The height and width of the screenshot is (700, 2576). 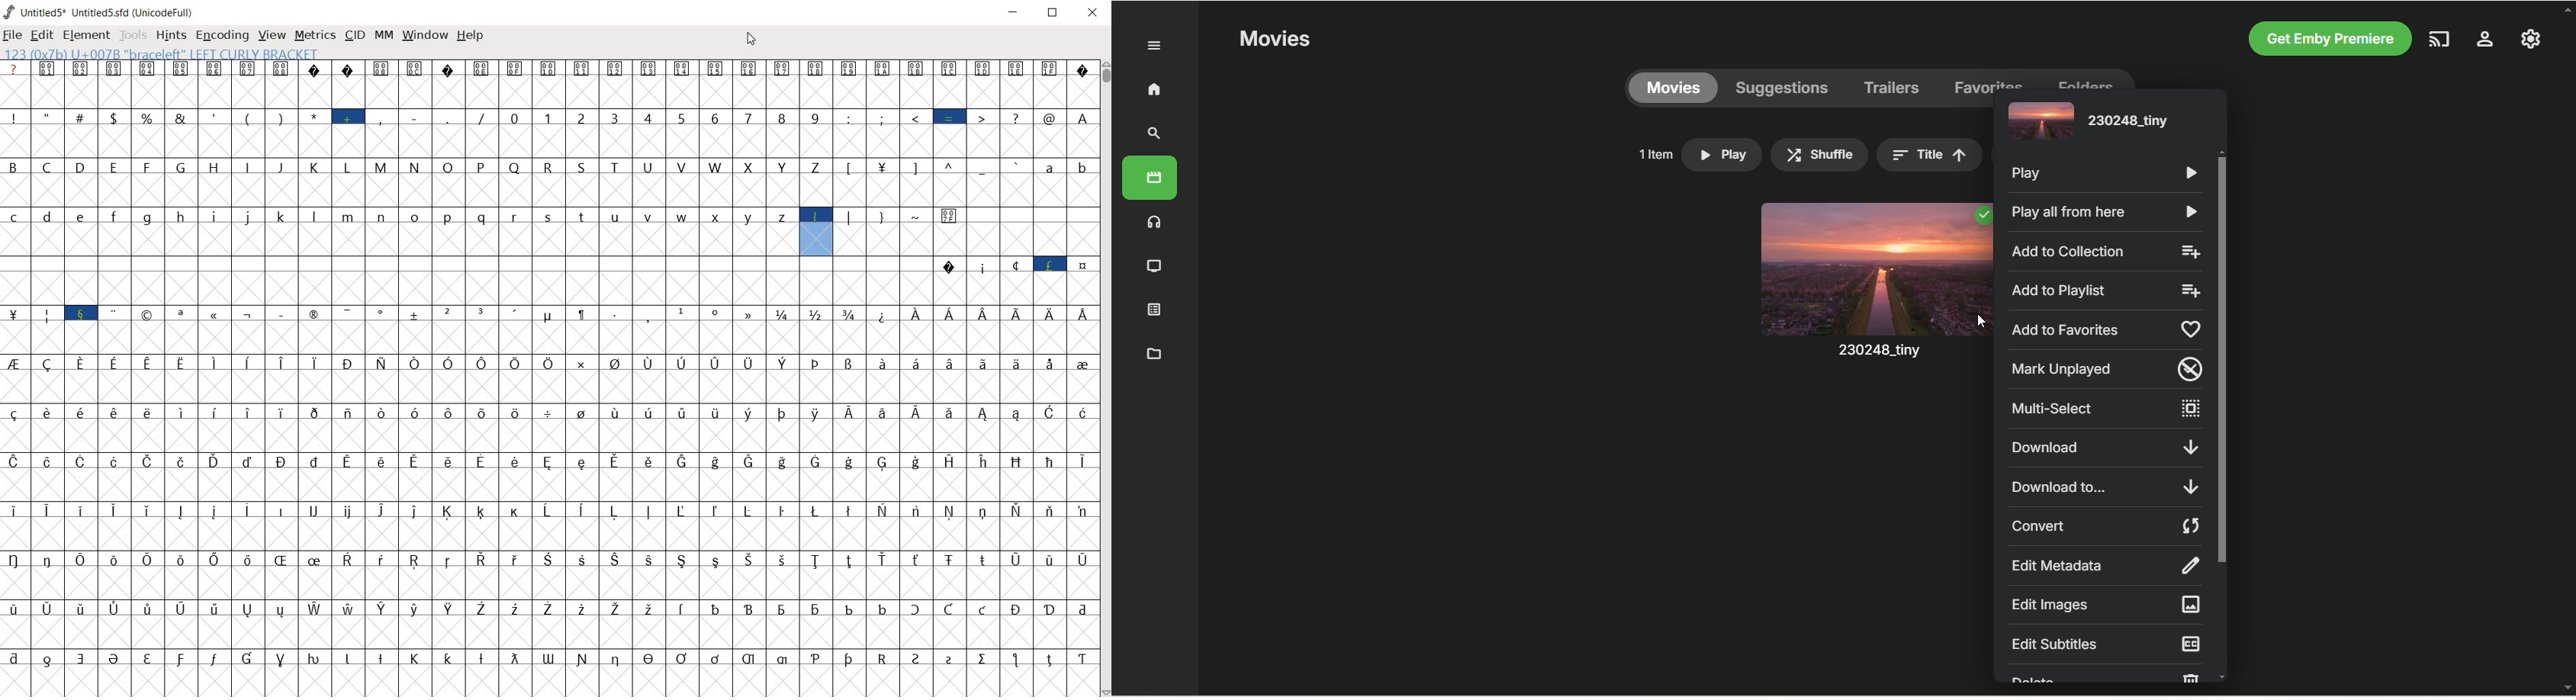 What do you see at coordinates (270, 34) in the screenshot?
I see `VIEW` at bounding box center [270, 34].